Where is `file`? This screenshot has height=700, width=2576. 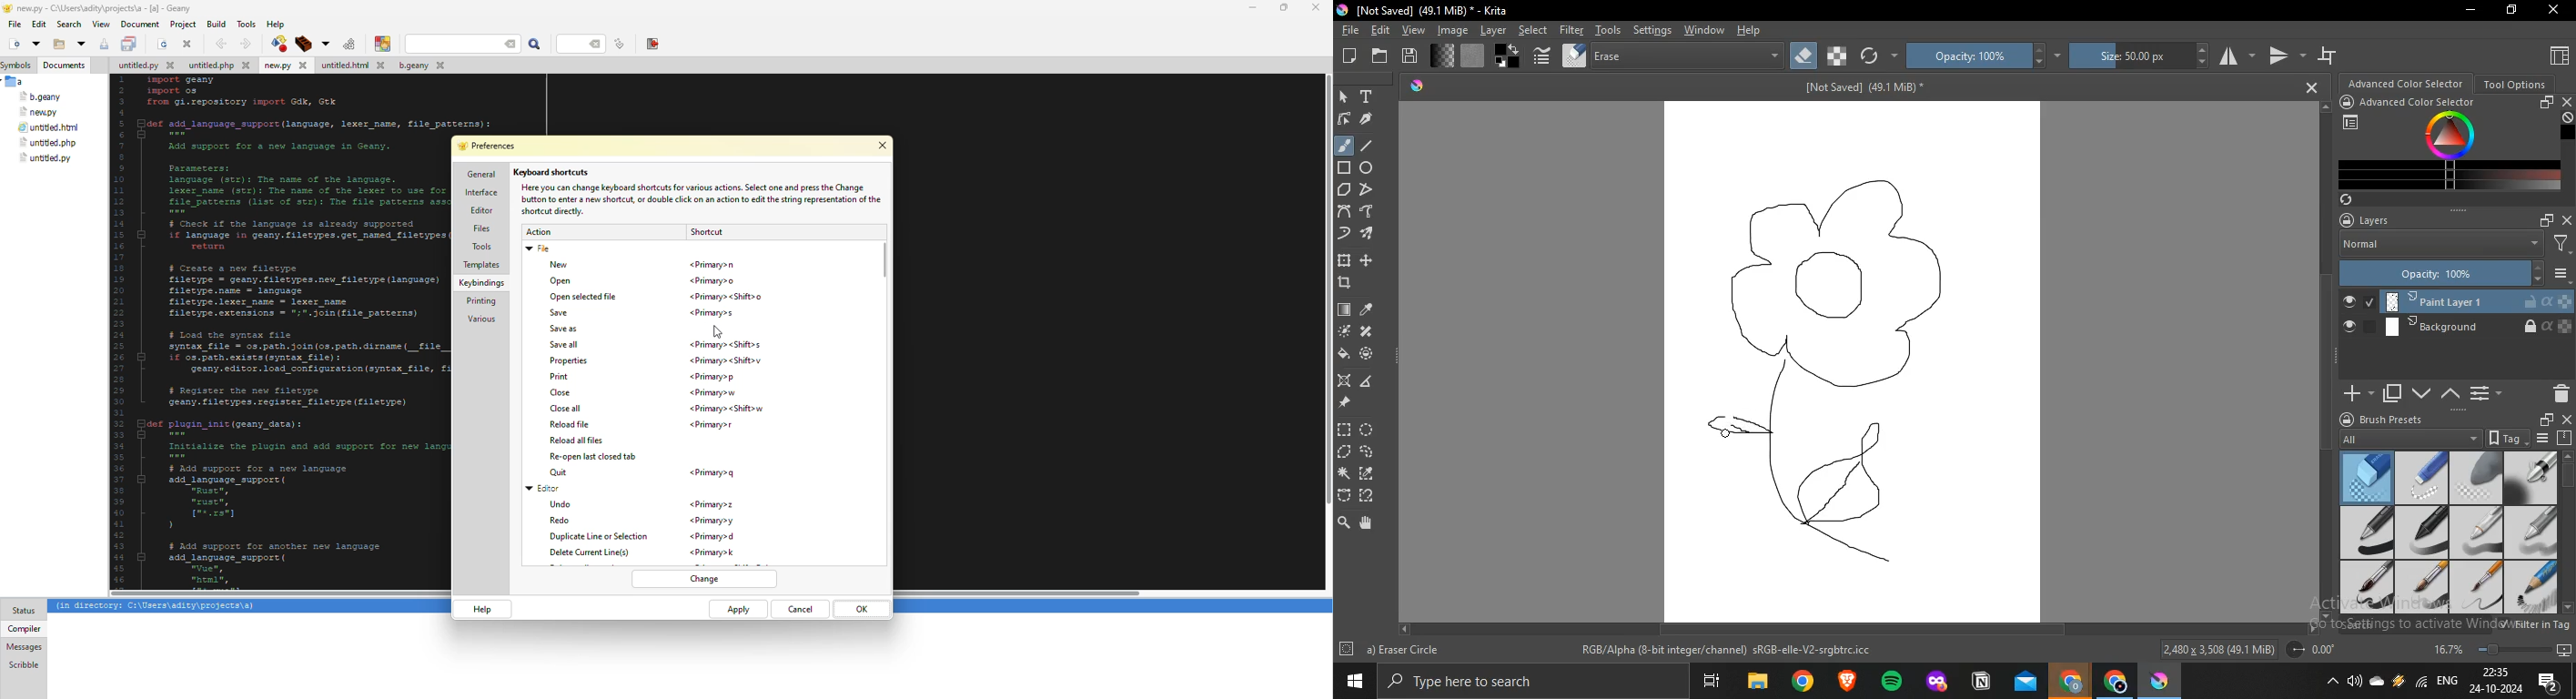 file is located at coordinates (49, 129).